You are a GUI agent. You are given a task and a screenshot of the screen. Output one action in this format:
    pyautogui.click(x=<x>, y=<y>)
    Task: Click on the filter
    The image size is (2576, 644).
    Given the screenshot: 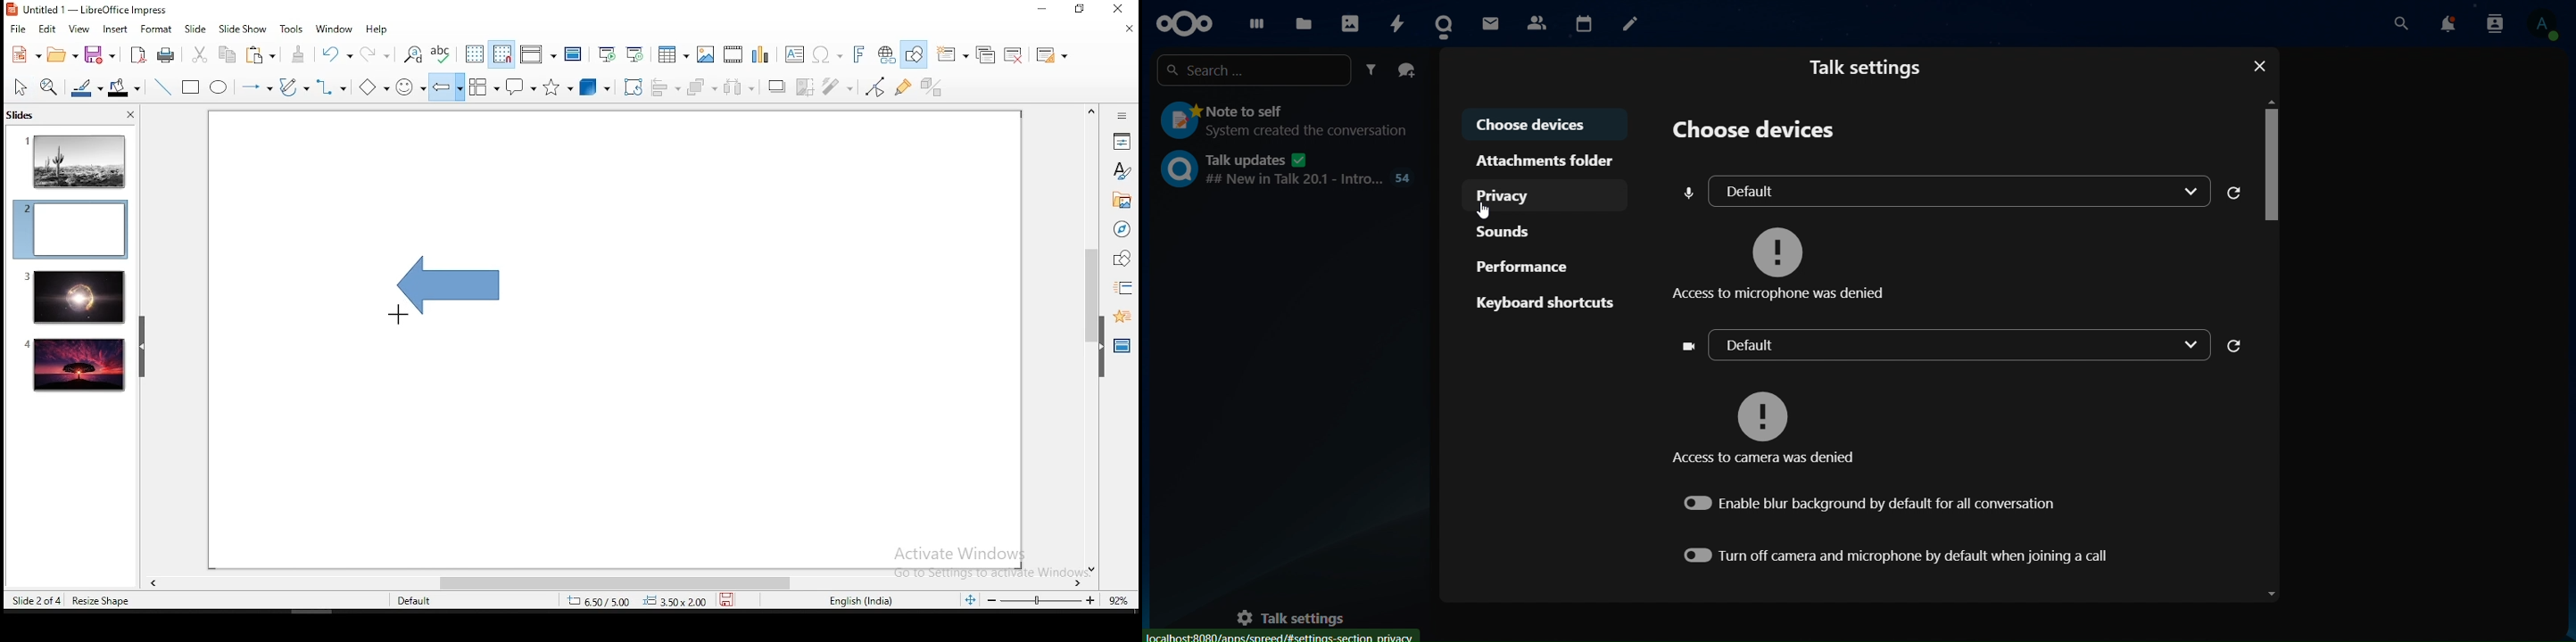 What is the action you would take?
    pyautogui.click(x=1374, y=70)
    